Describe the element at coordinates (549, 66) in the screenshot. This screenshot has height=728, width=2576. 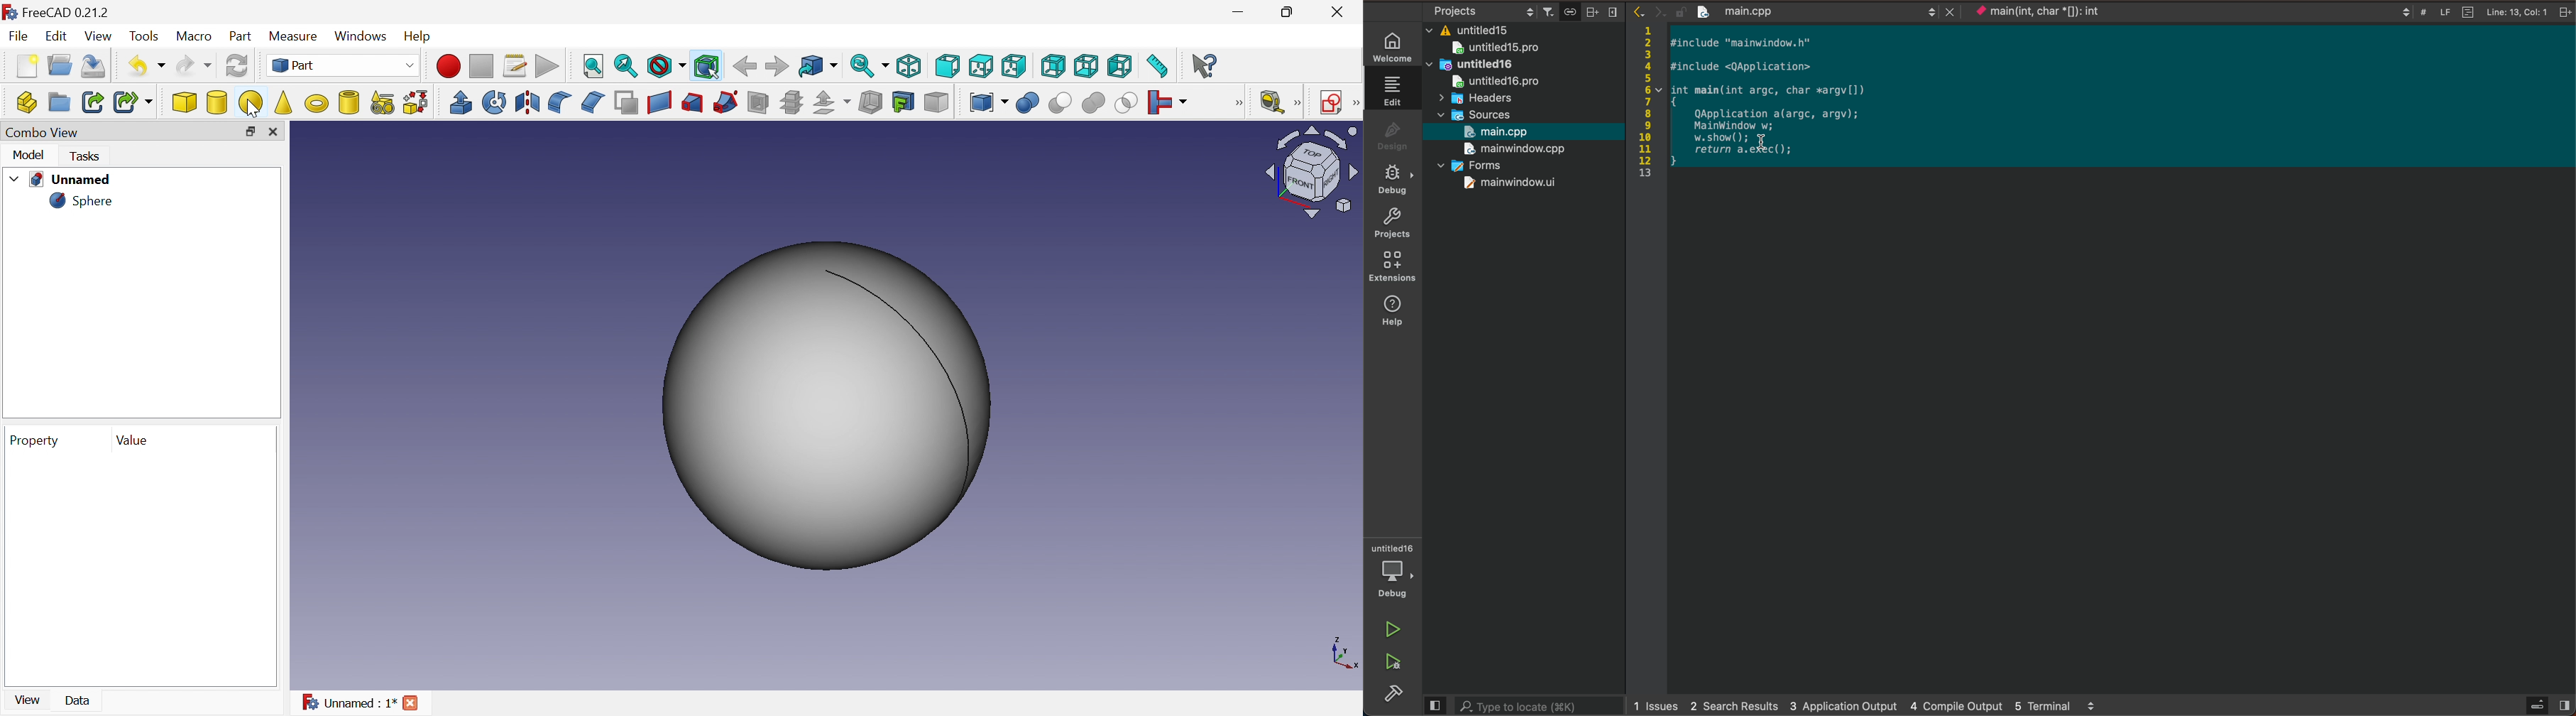
I see `Execute macro` at that location.